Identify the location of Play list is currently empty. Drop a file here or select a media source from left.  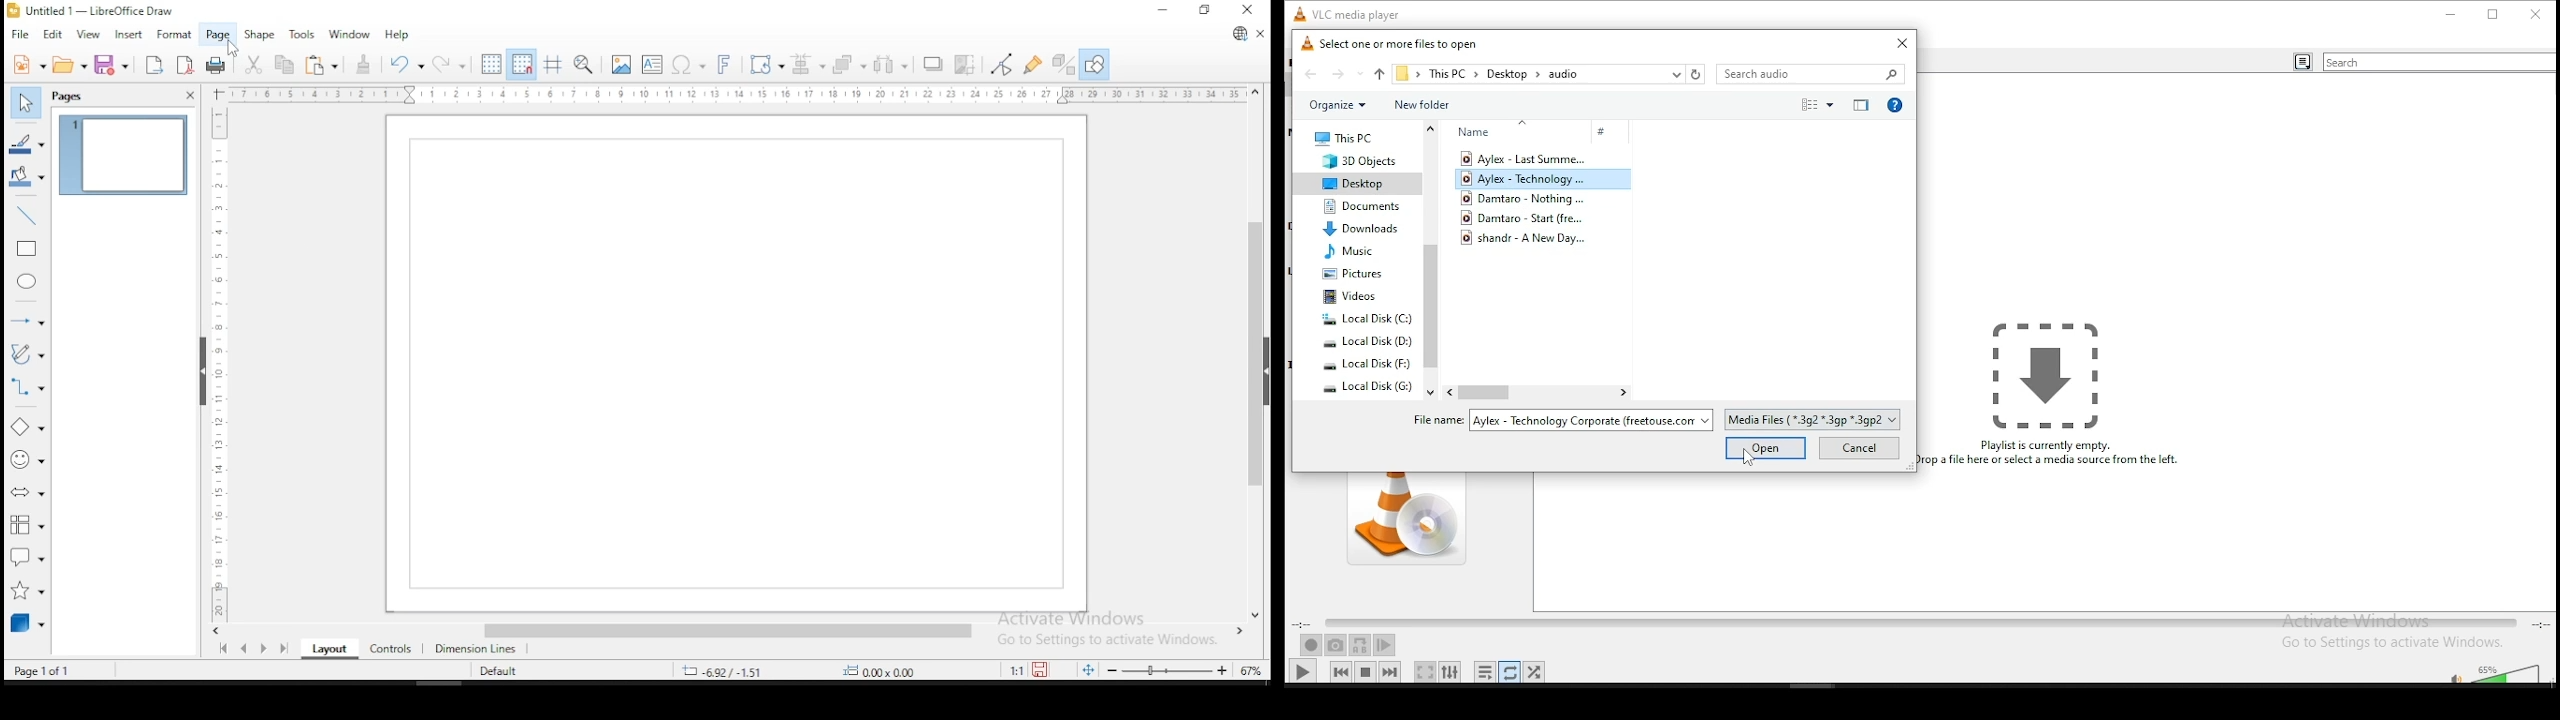
(2054, 395).